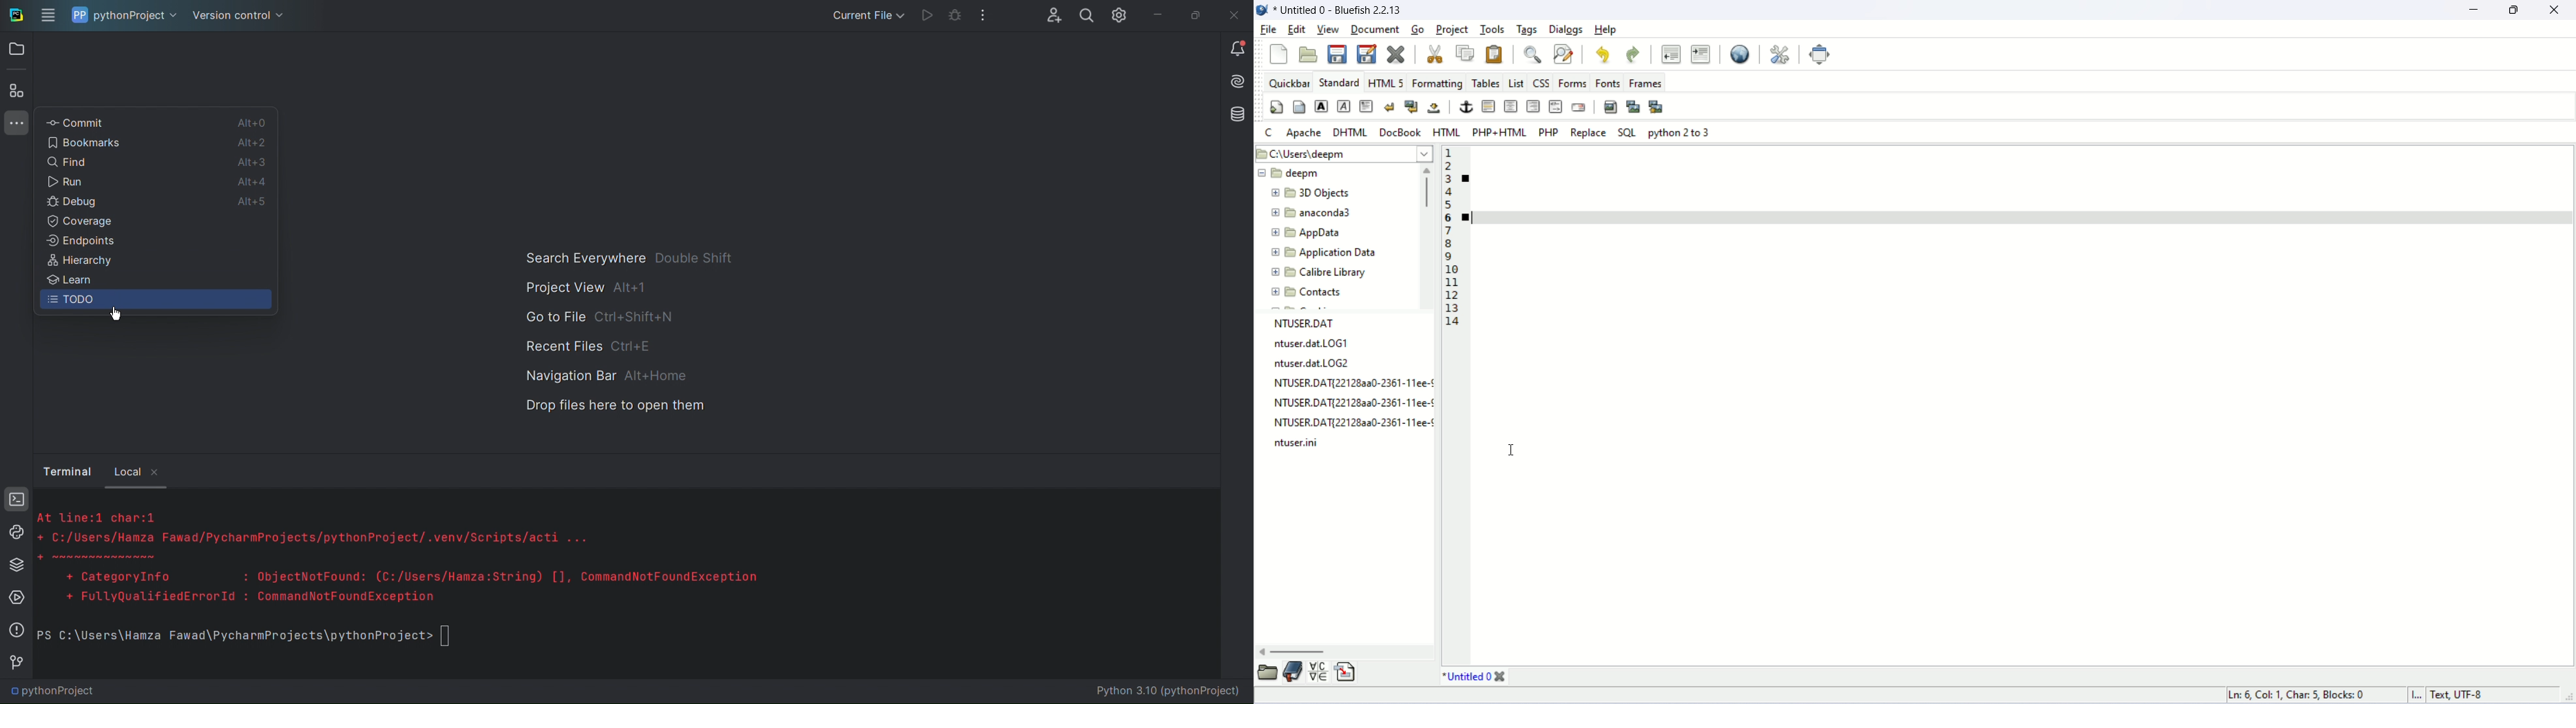  What do you see at coordinates (1587, 133) in the screenshot?
I see `Replace` at bounding box center [1587, 133].